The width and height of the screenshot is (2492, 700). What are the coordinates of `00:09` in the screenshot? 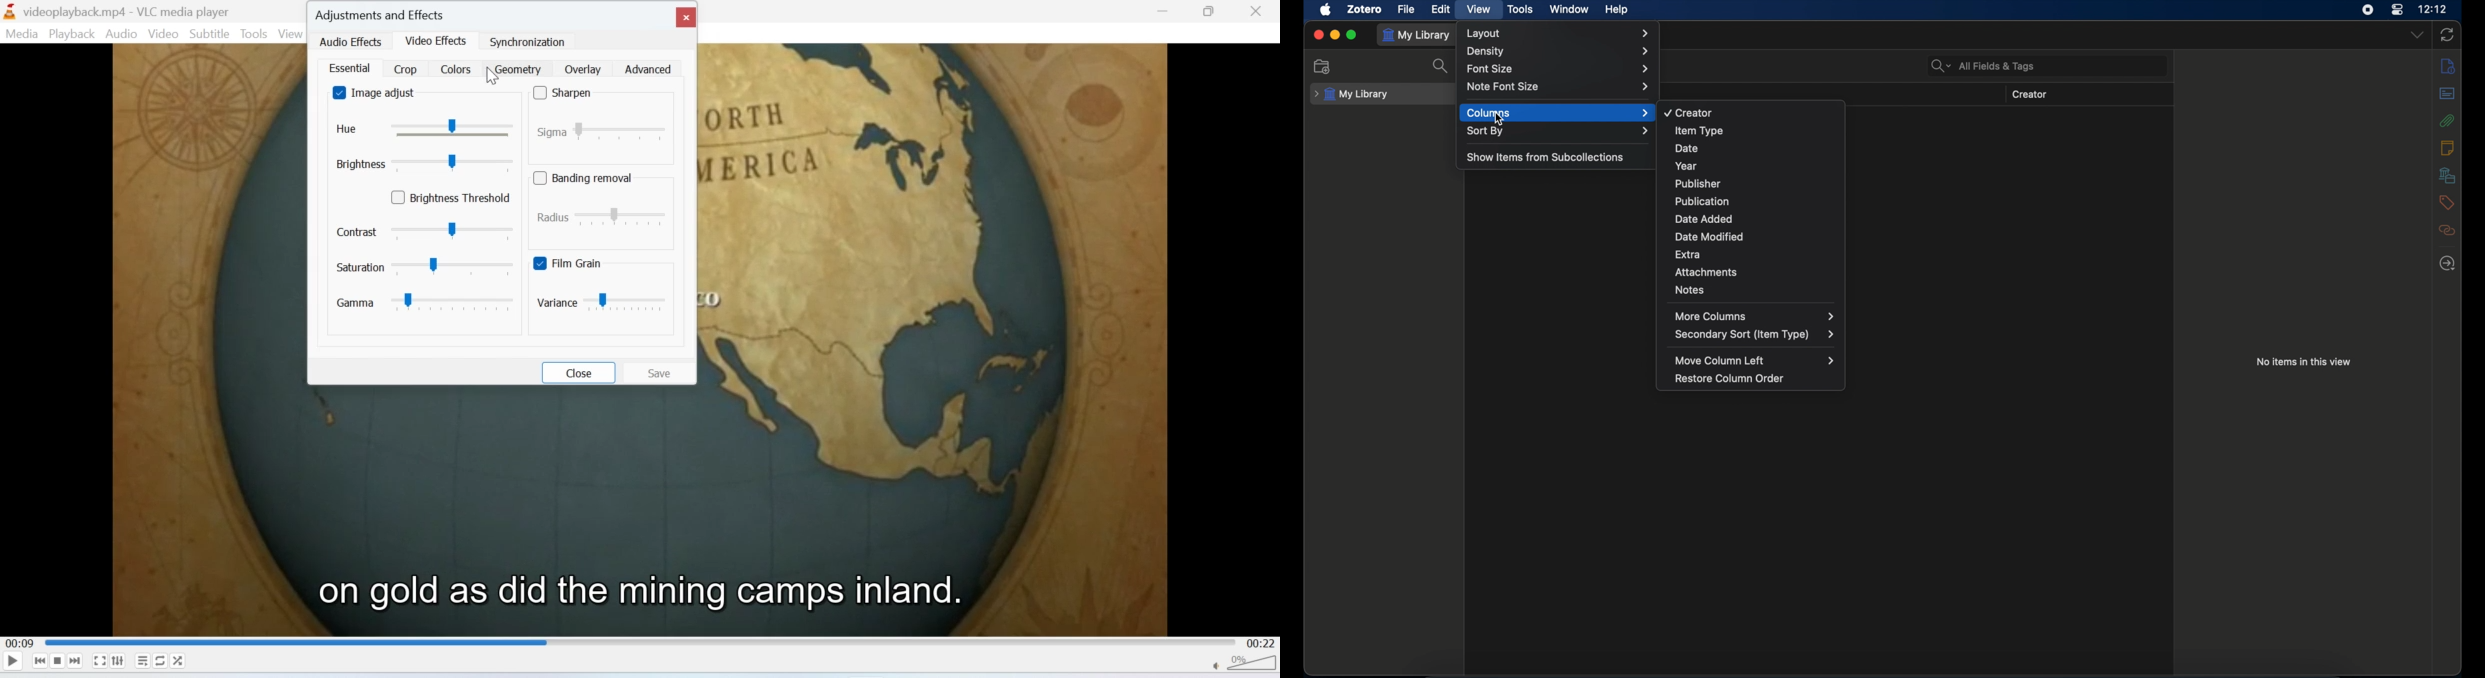 It's located at (18, 644).